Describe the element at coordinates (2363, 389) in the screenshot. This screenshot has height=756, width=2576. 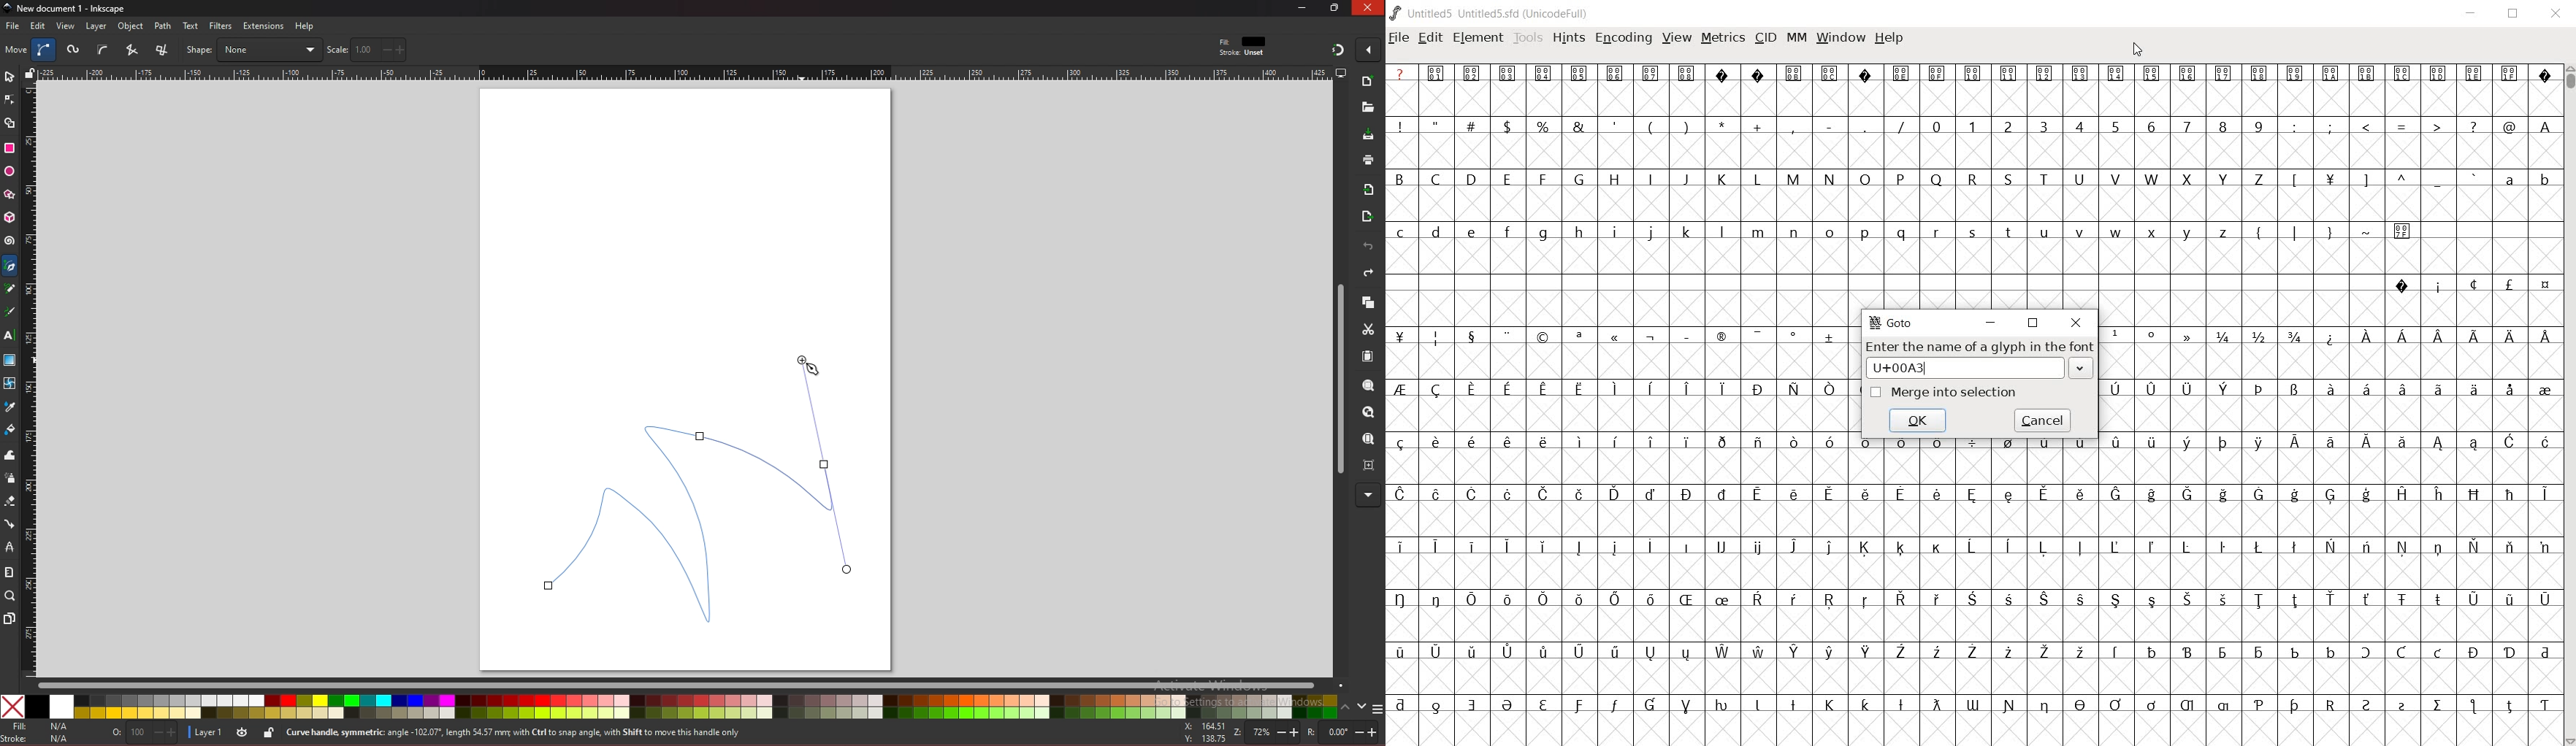
I see `Symbol` at that location.